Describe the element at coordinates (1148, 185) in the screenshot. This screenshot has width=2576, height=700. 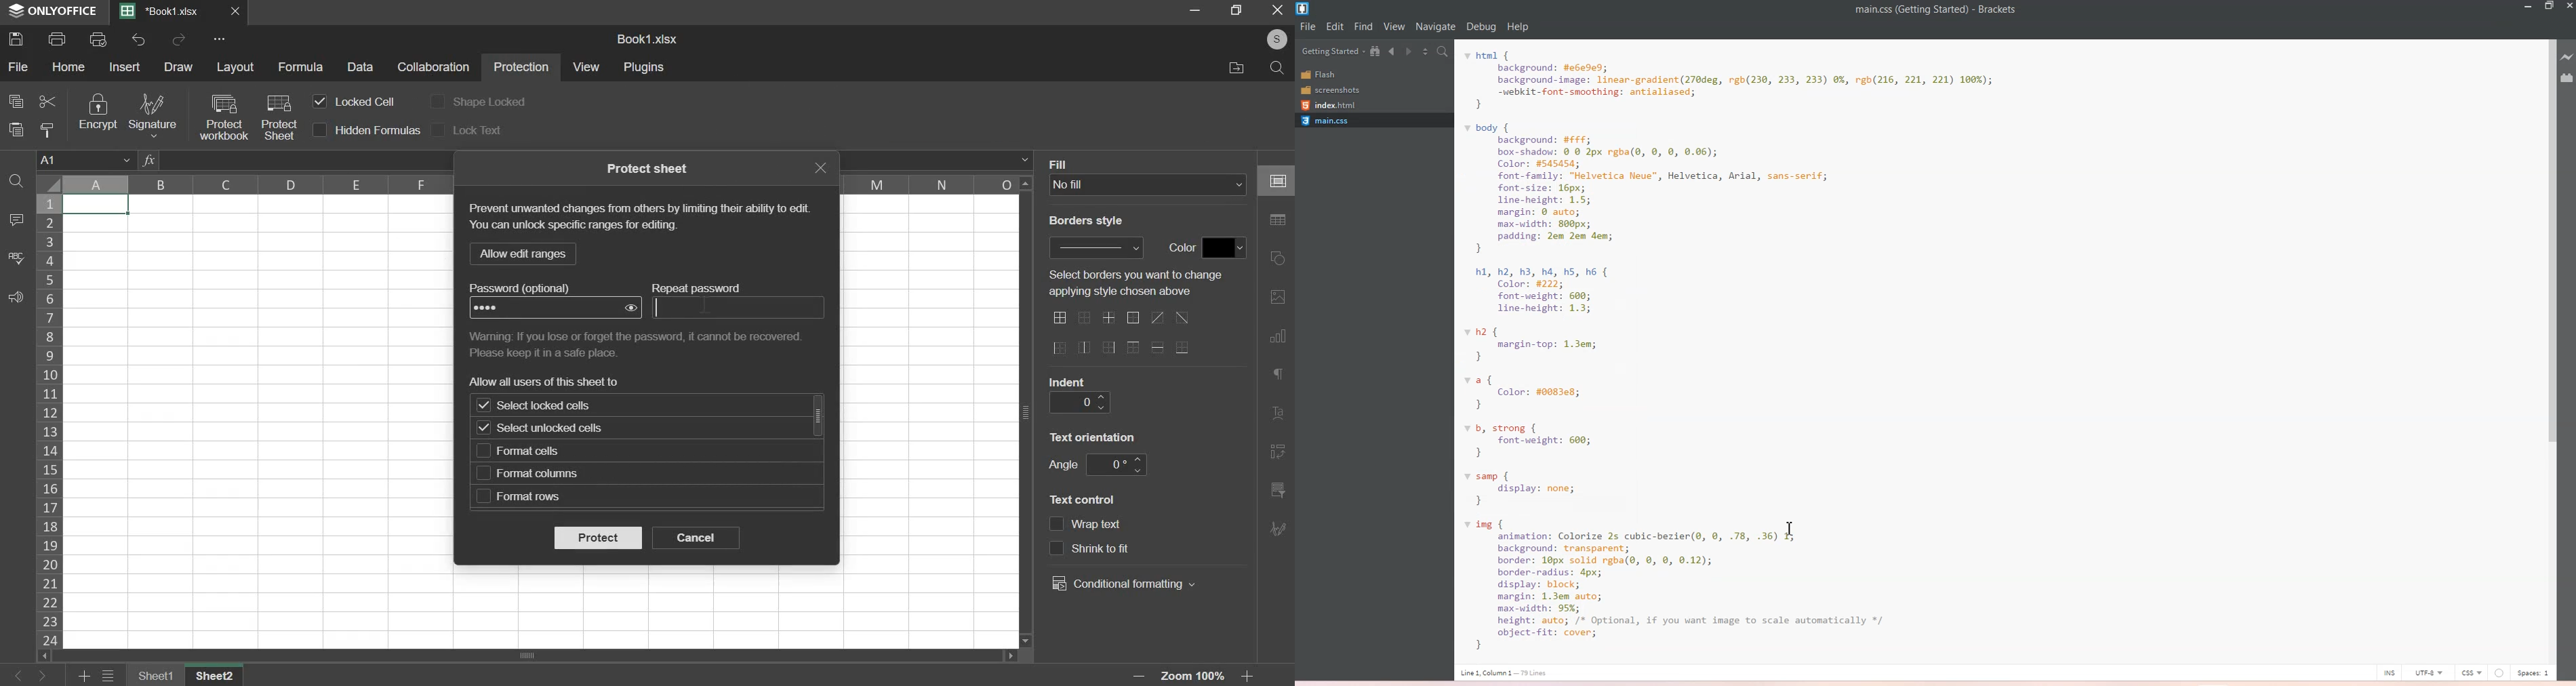
I see `fill type` at that location.